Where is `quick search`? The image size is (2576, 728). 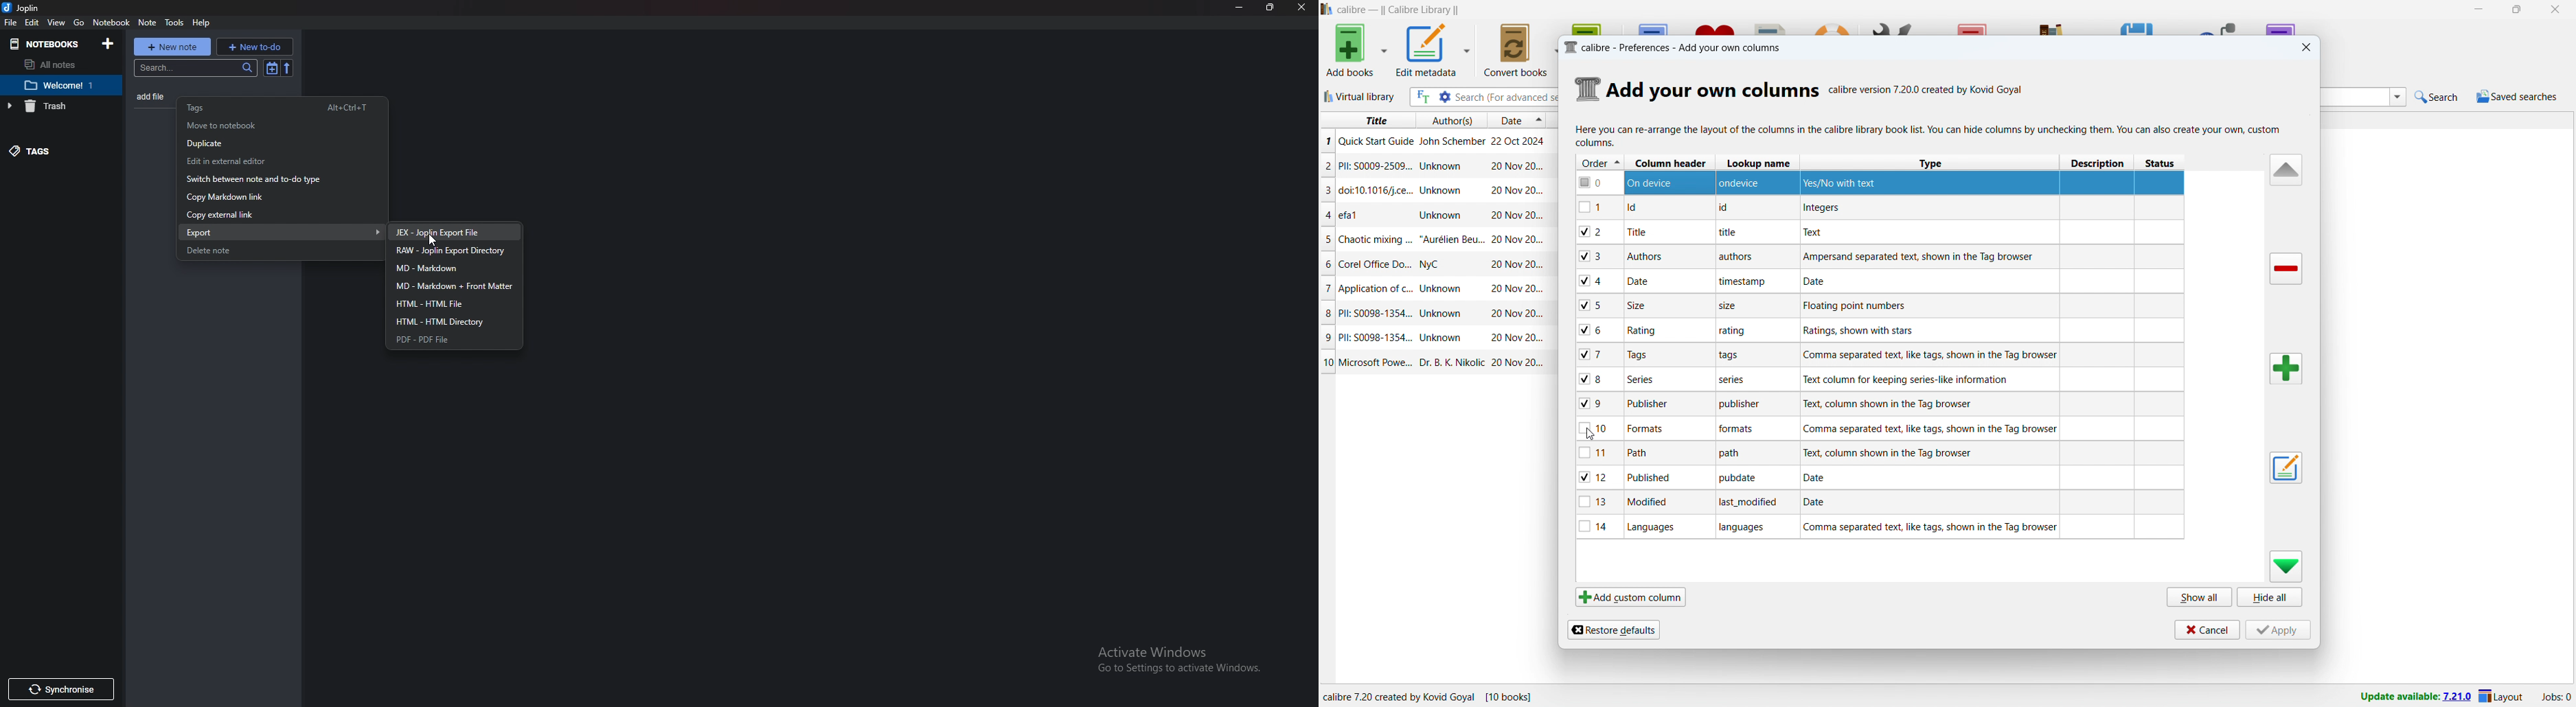
quick search is located at coordinates (2437, 96).